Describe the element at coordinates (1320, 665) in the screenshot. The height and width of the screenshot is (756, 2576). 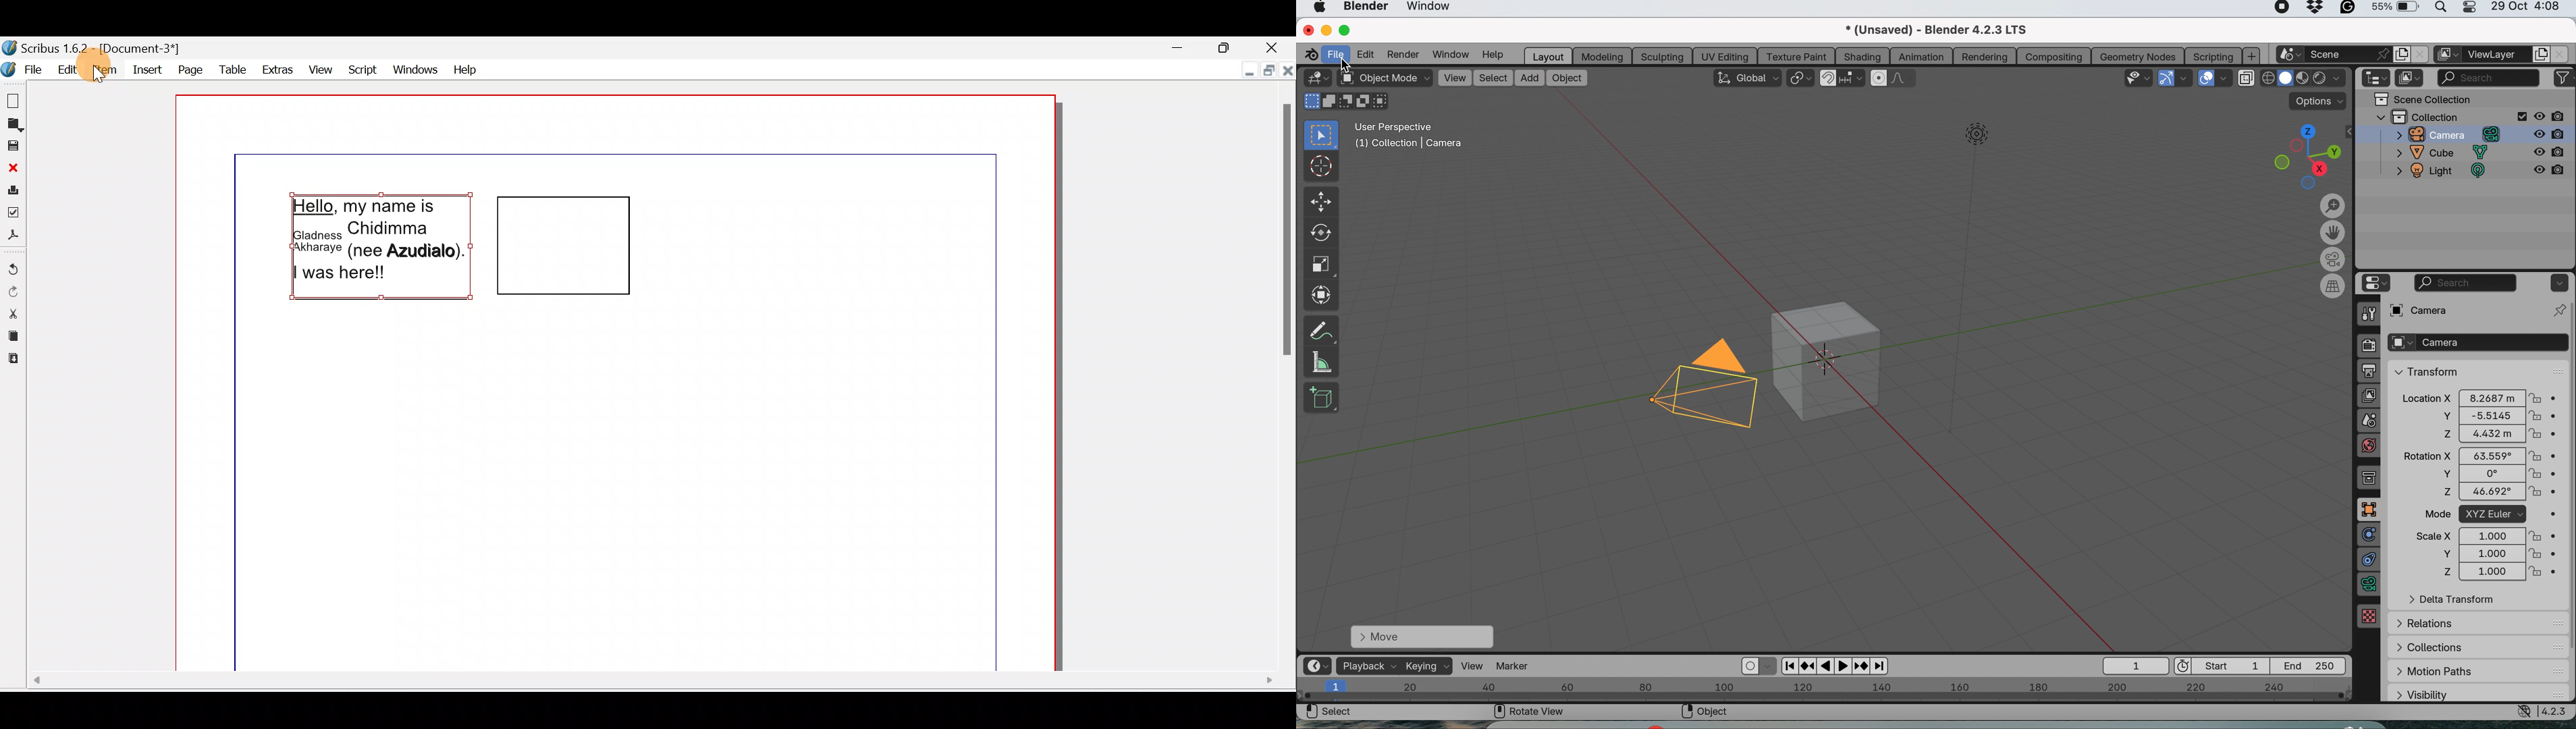
I see `editor type` at that location.